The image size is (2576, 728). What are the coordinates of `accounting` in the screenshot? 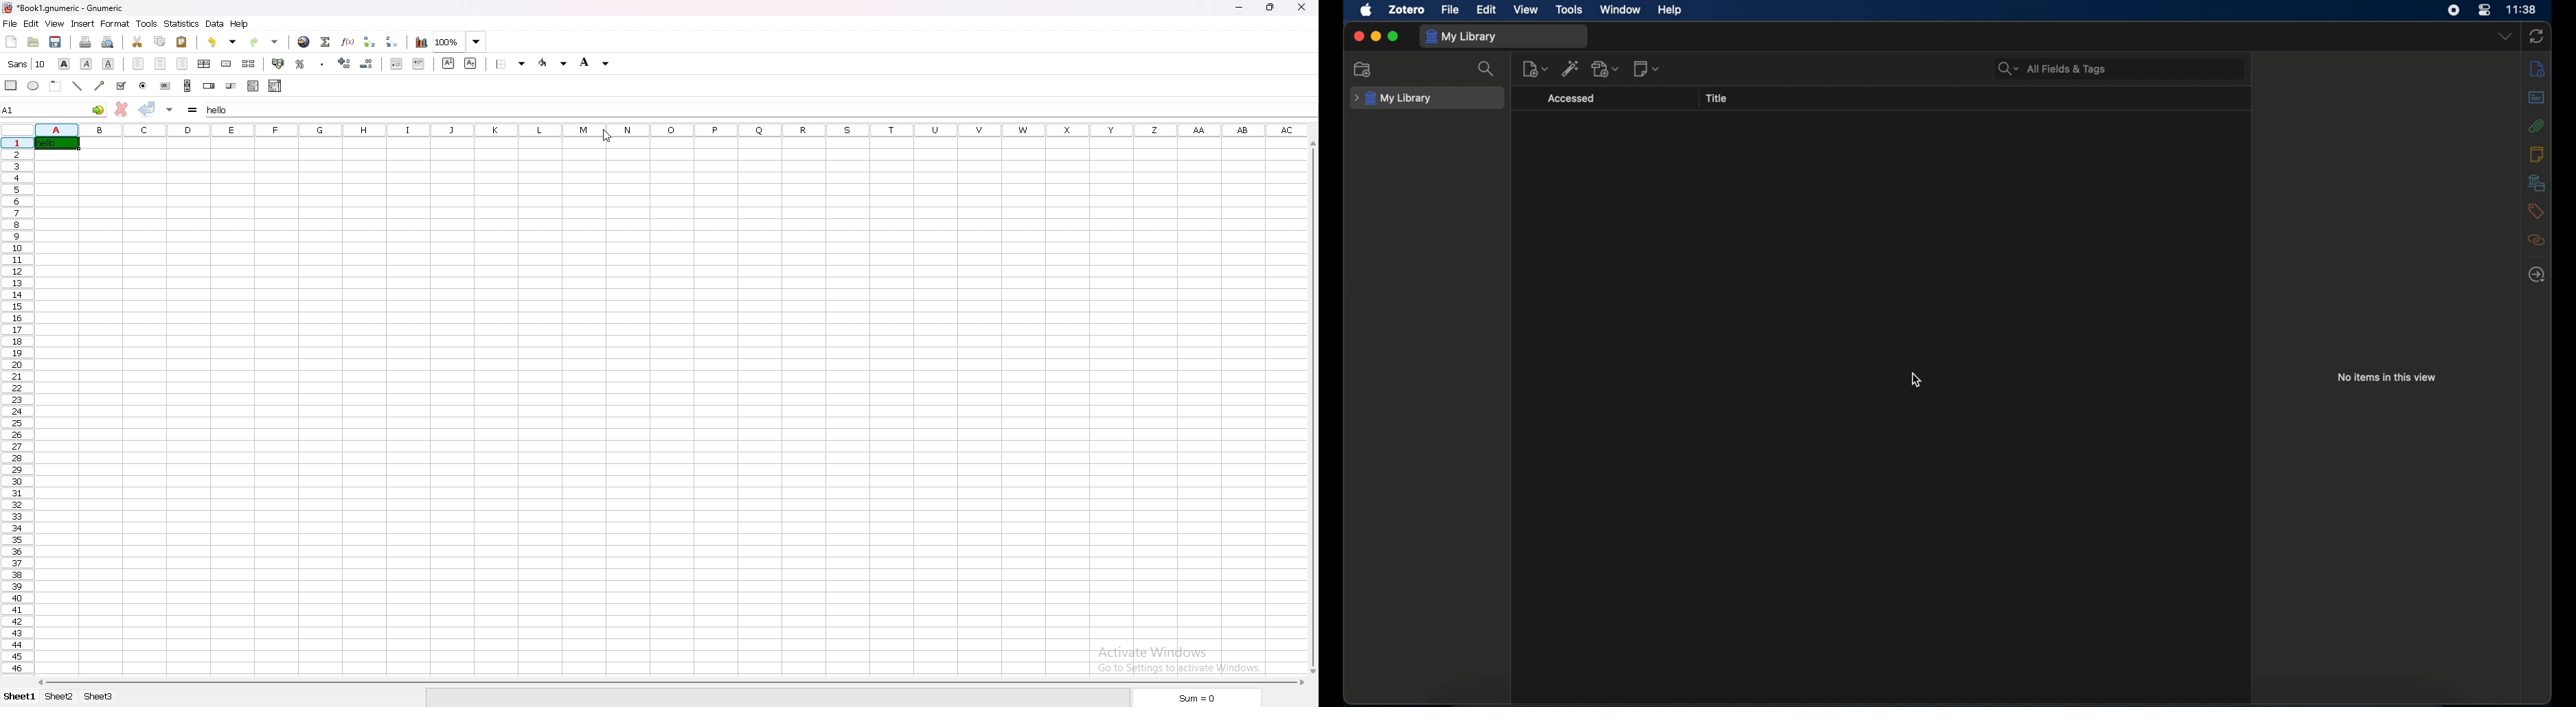 It's located at (278, 63).